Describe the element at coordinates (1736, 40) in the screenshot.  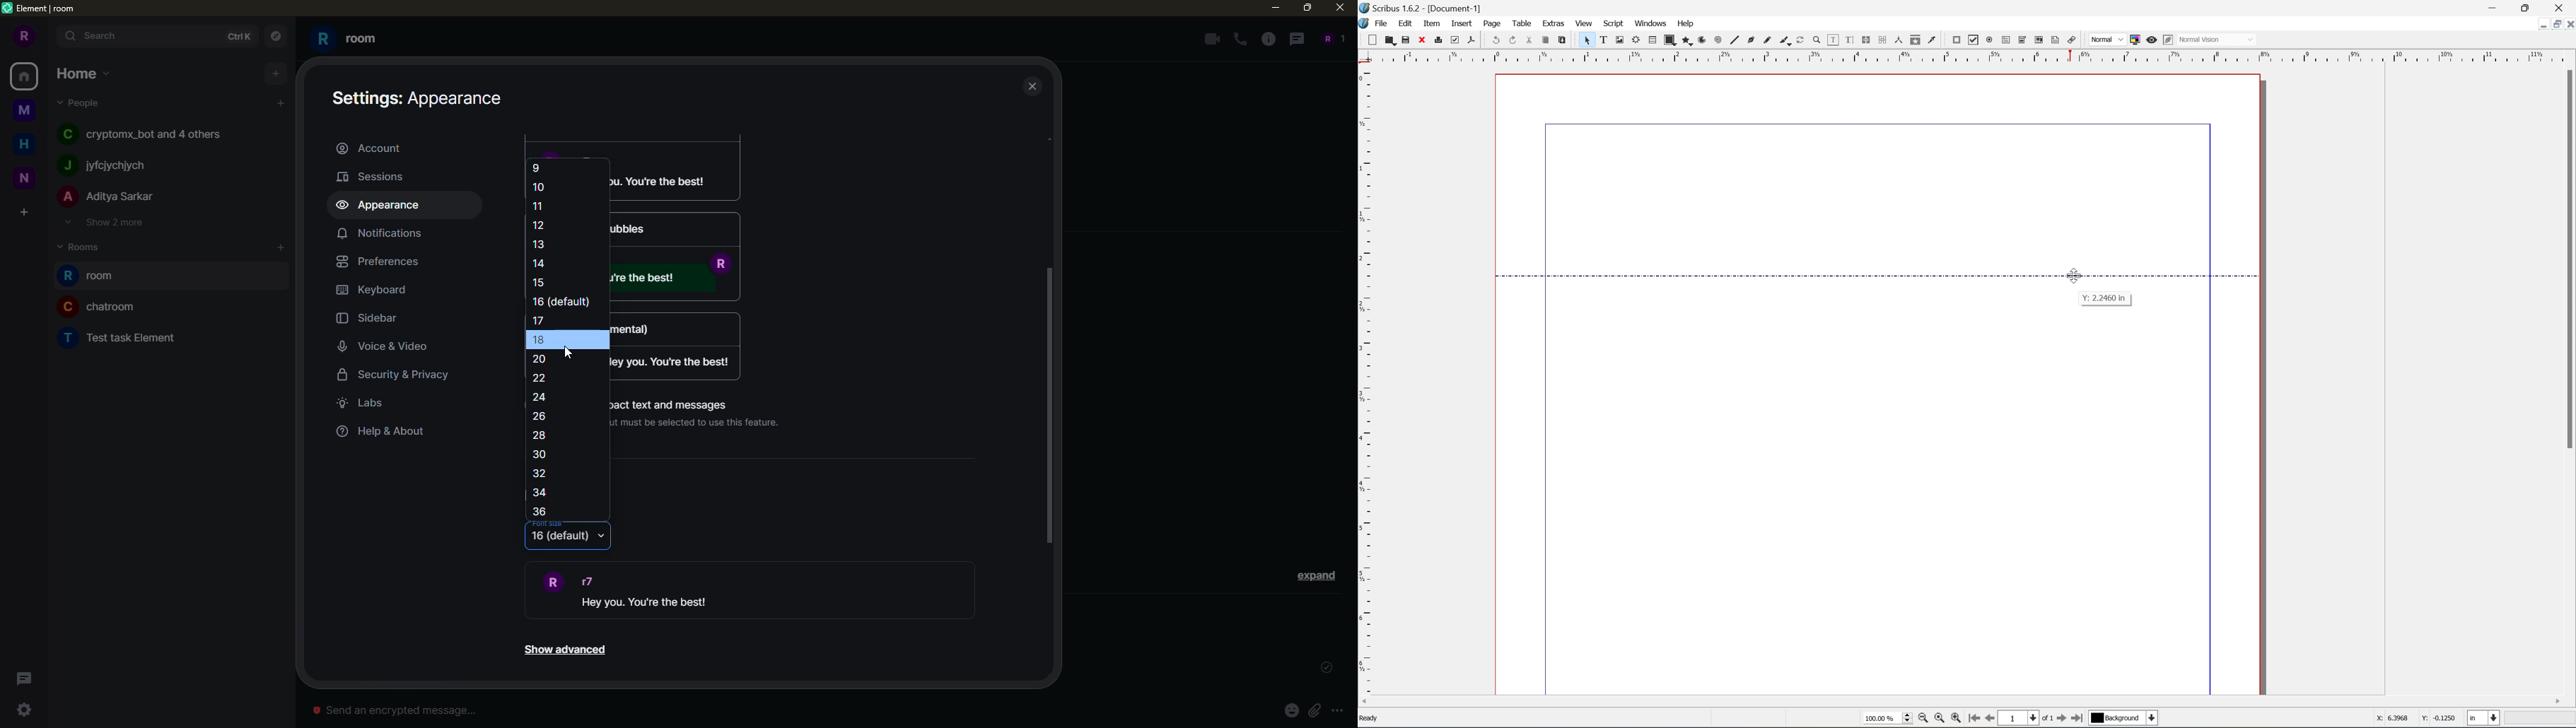
I see `line` at that location.